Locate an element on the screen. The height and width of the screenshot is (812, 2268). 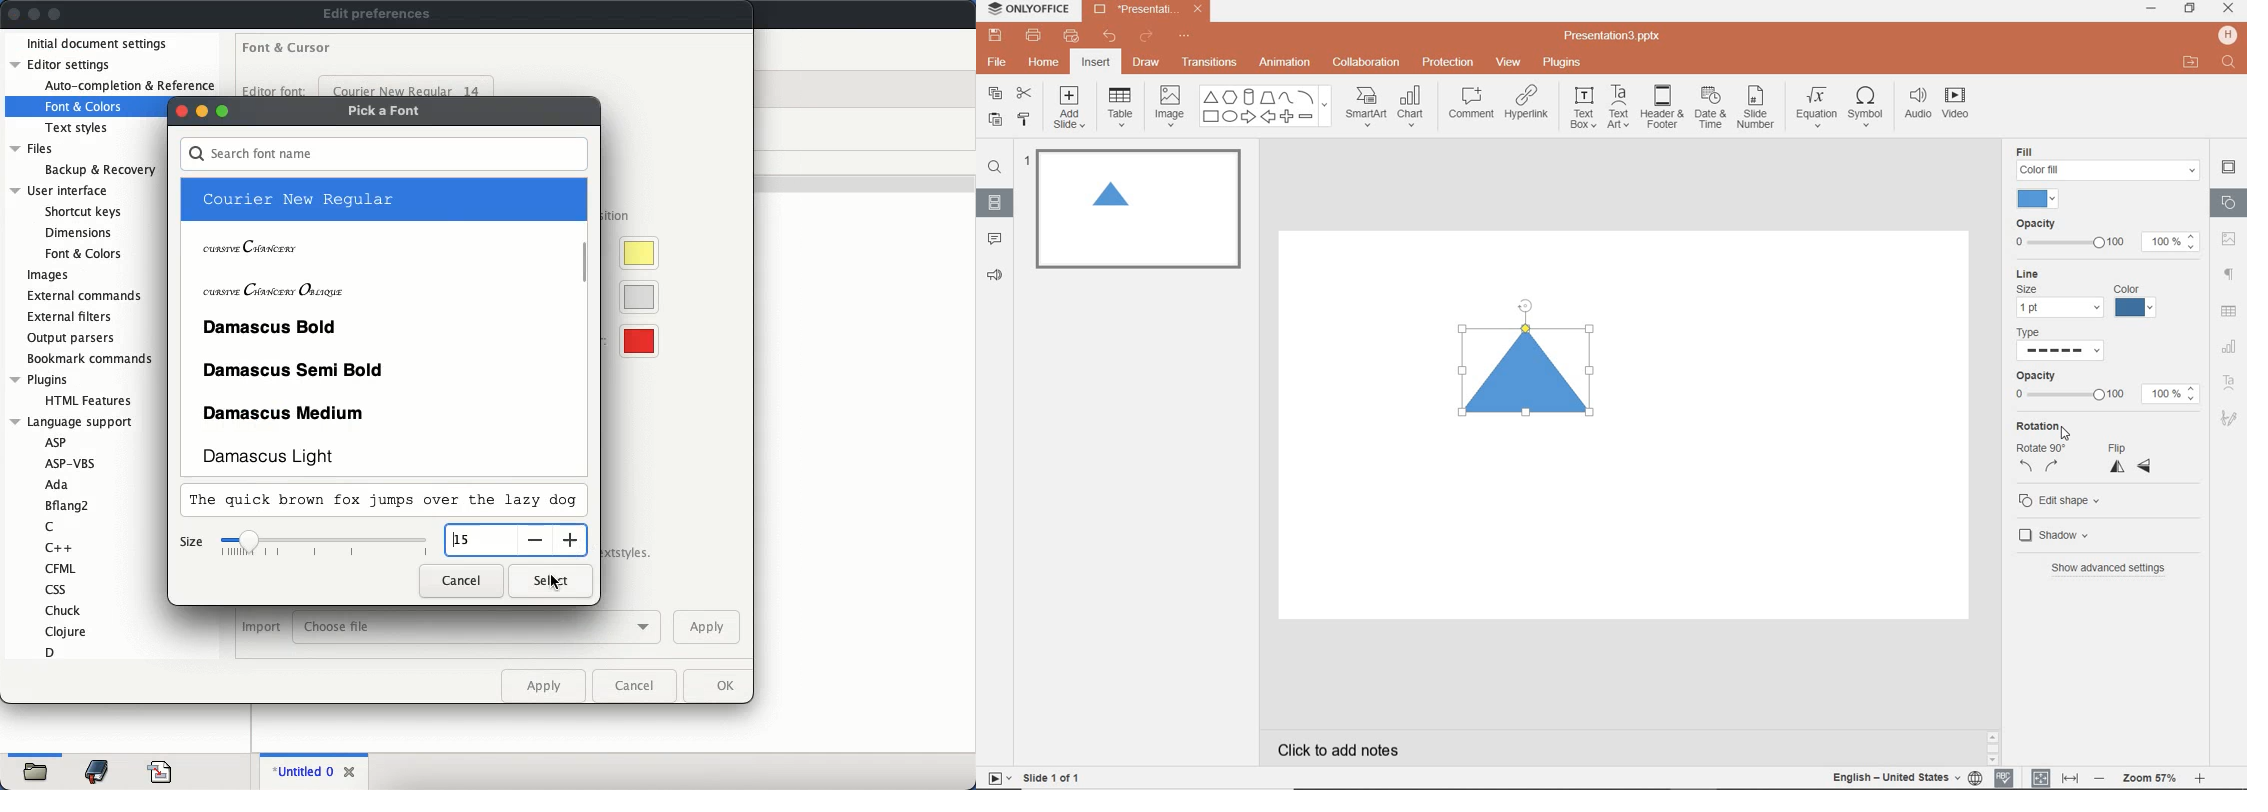
AUDIO is located at coordinates (1914, 104).